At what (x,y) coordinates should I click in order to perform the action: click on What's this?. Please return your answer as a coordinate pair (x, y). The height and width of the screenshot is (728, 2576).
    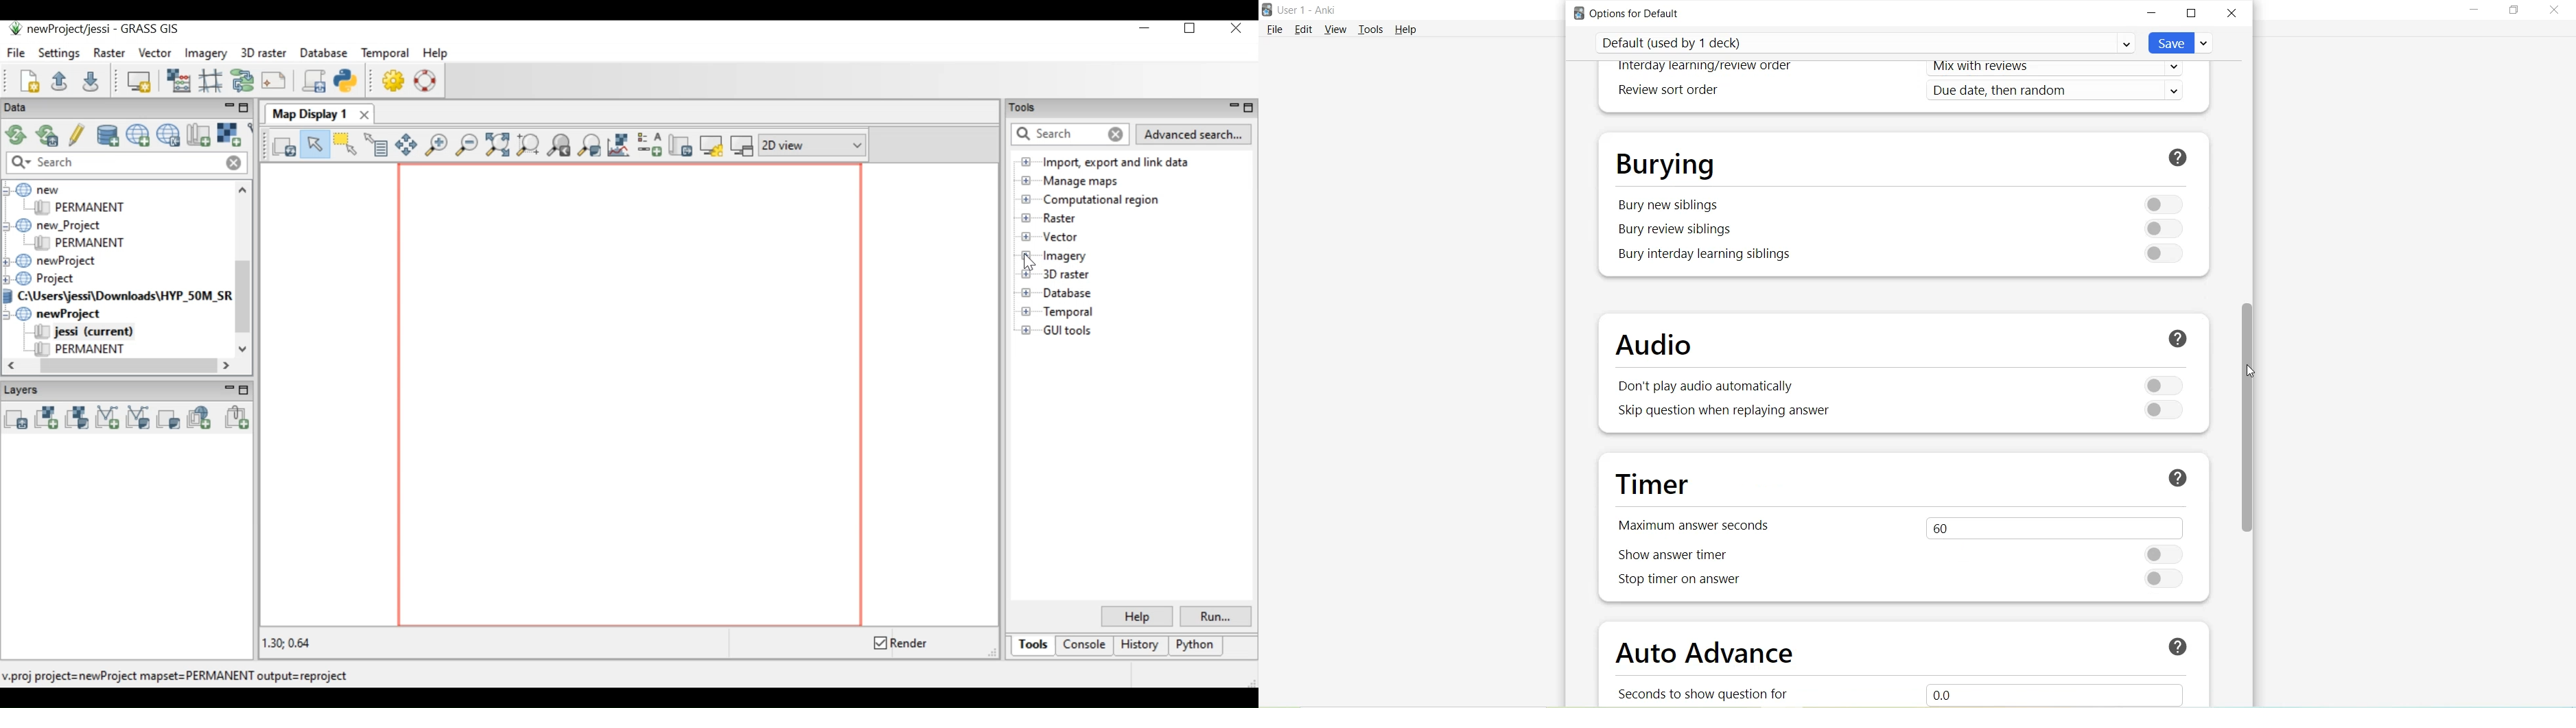
    Looking at the image, I should click on (2177, 477).